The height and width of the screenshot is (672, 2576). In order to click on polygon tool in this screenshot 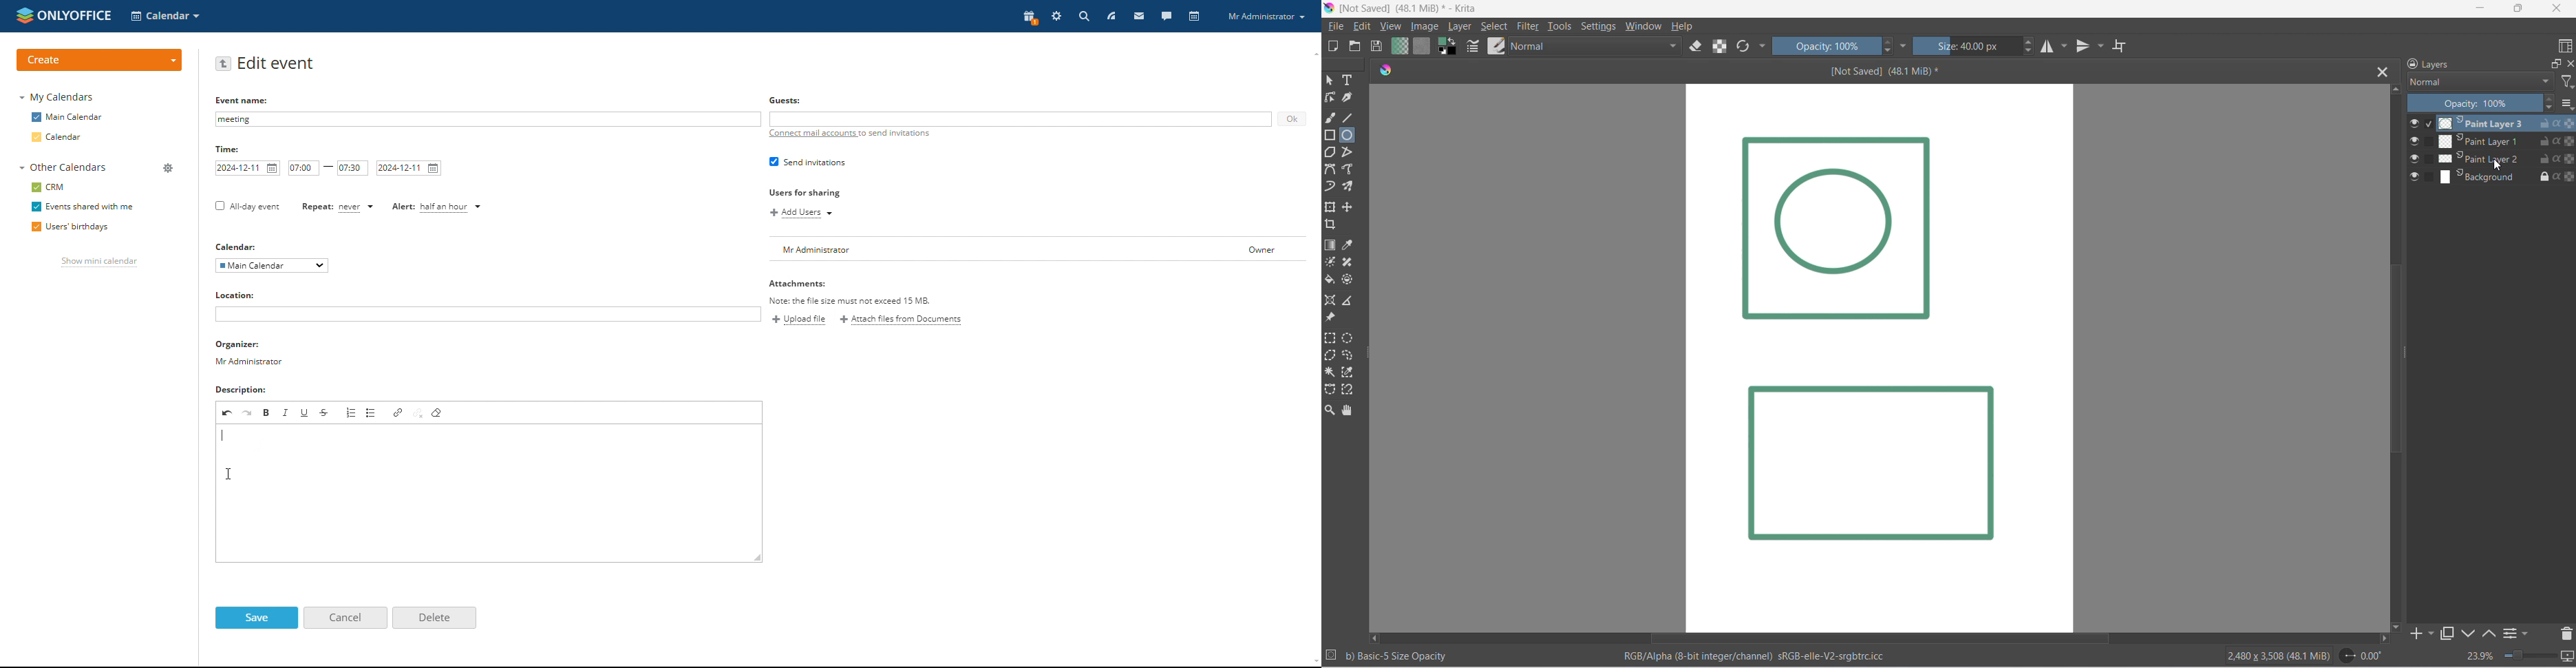, I will do `click(1332, 153)`.